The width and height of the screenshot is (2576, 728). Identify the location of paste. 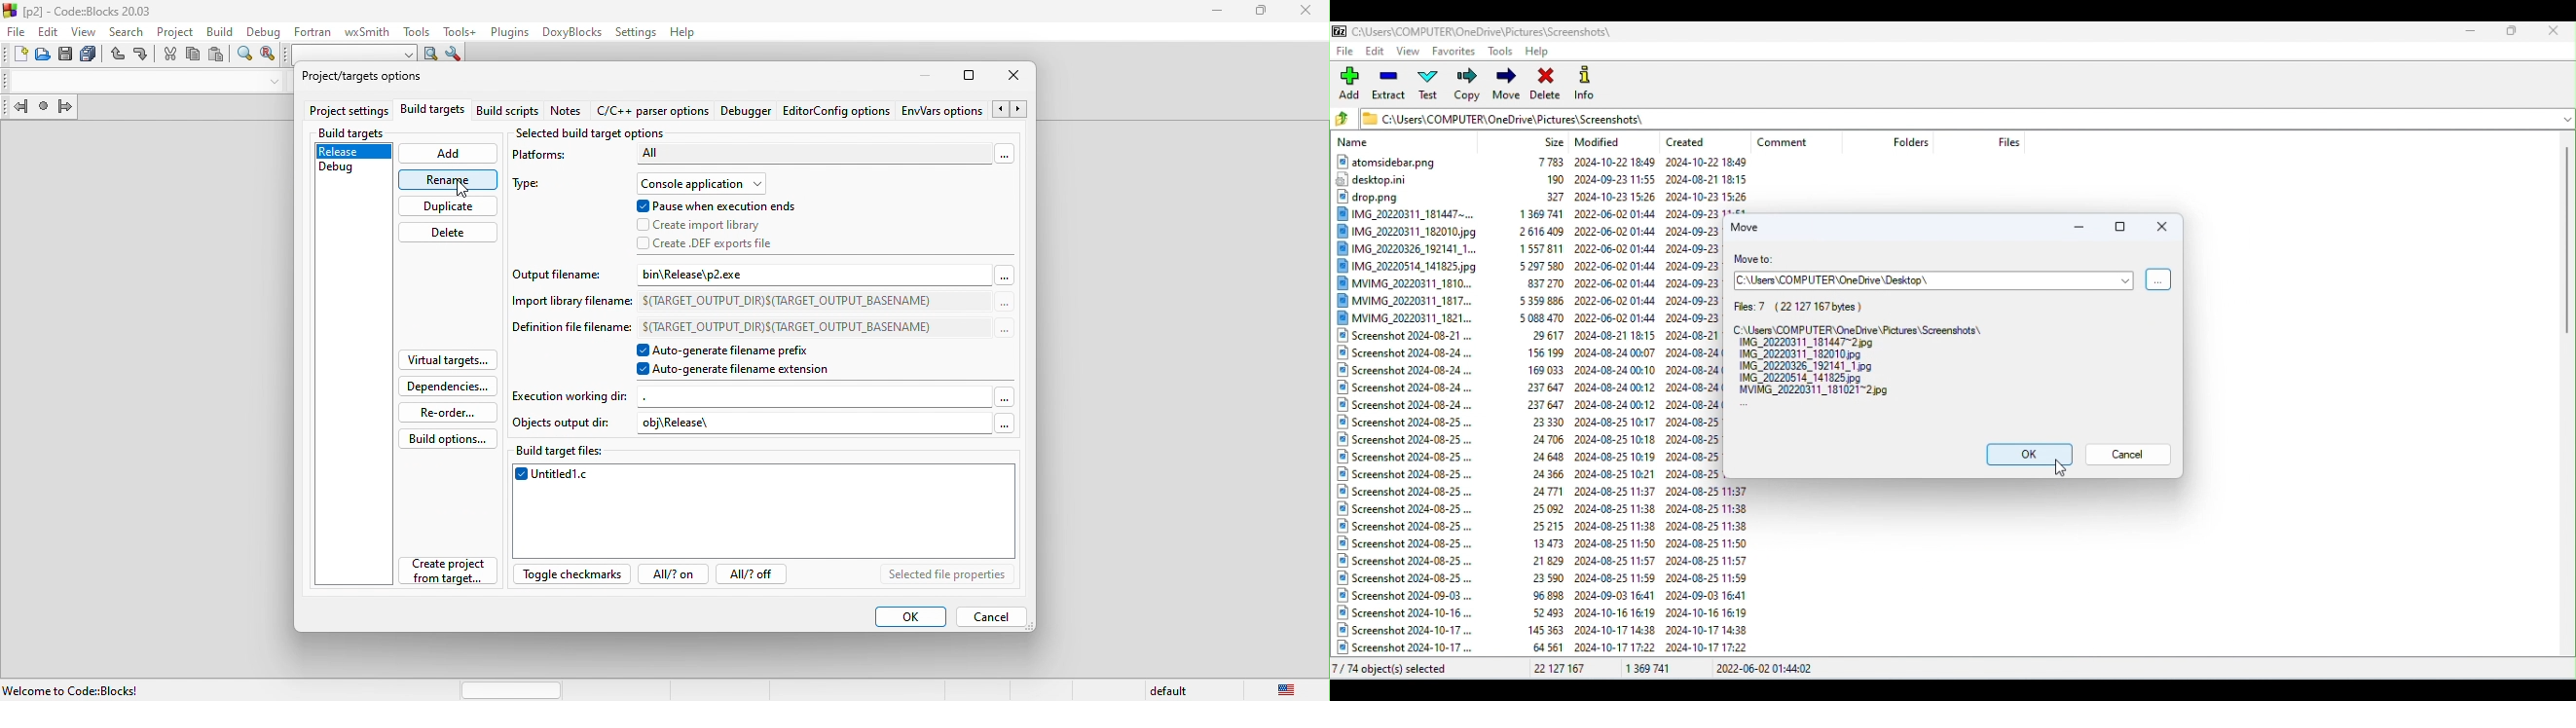
(216, 55).